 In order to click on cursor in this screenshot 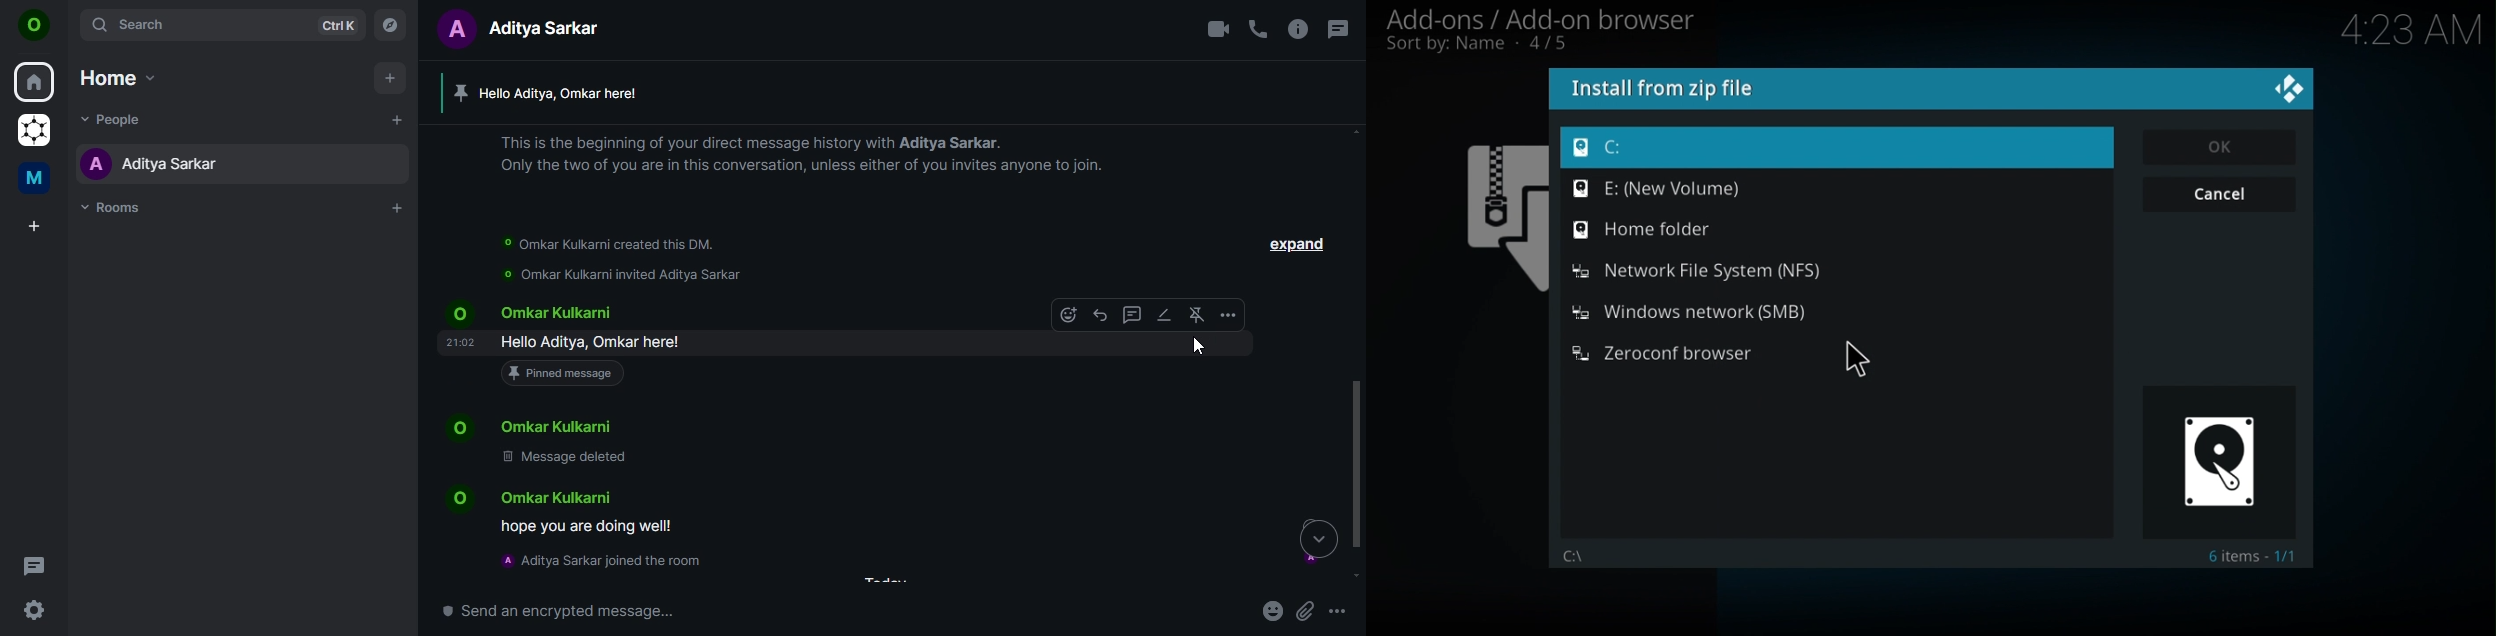, I will do `click(1854, 364)`.